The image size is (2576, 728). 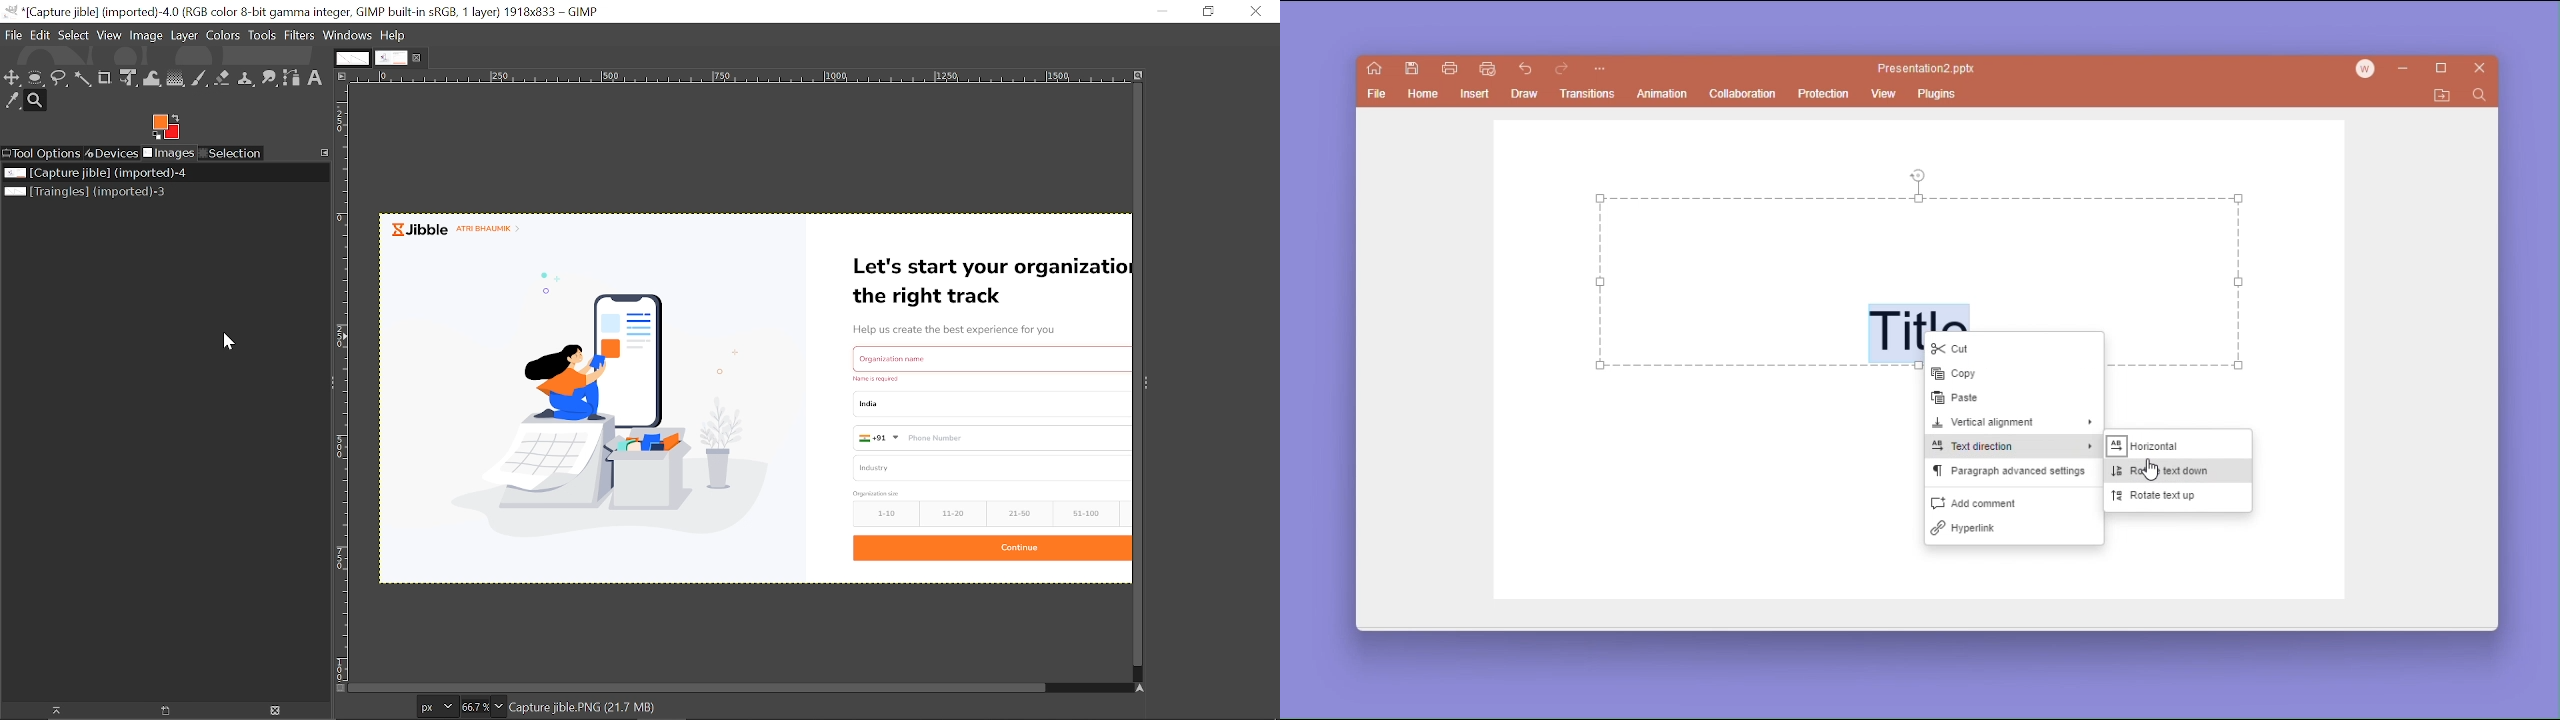 I want to click on The active background/foreground color, so click(x=164, y=126).